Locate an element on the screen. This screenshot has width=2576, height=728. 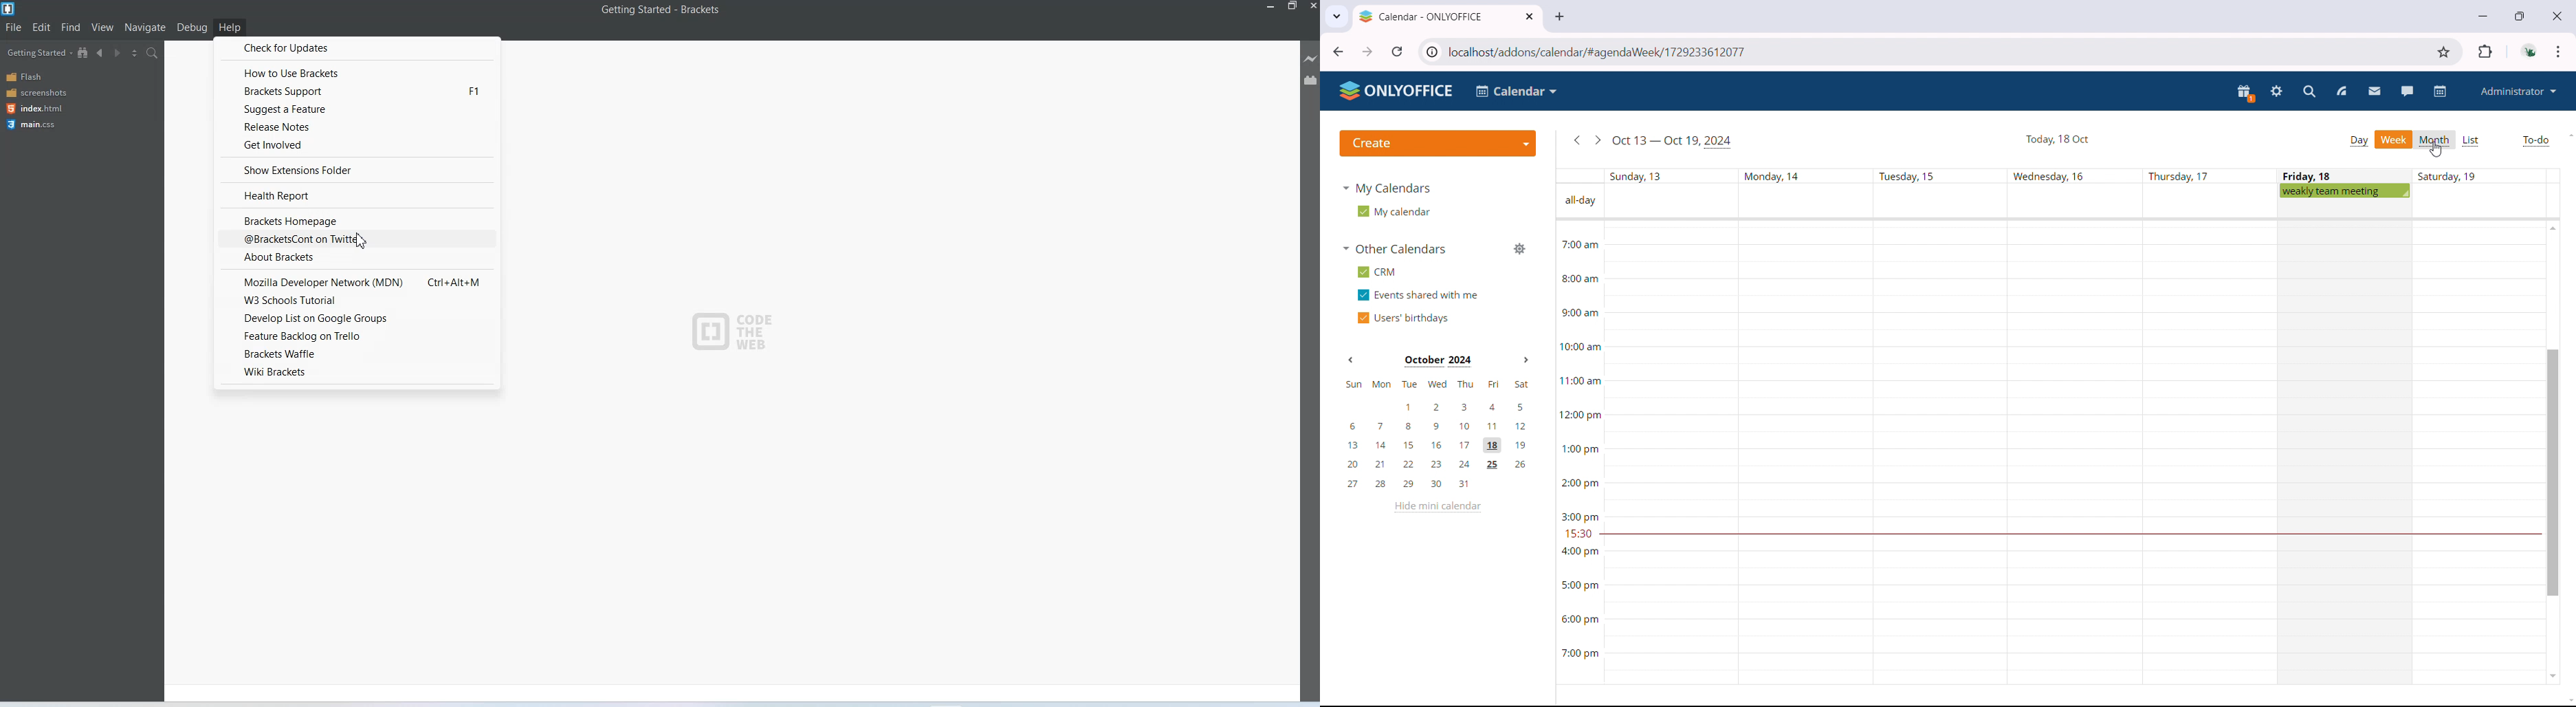
hide mini calendar is located at coordinates (1436, 509).